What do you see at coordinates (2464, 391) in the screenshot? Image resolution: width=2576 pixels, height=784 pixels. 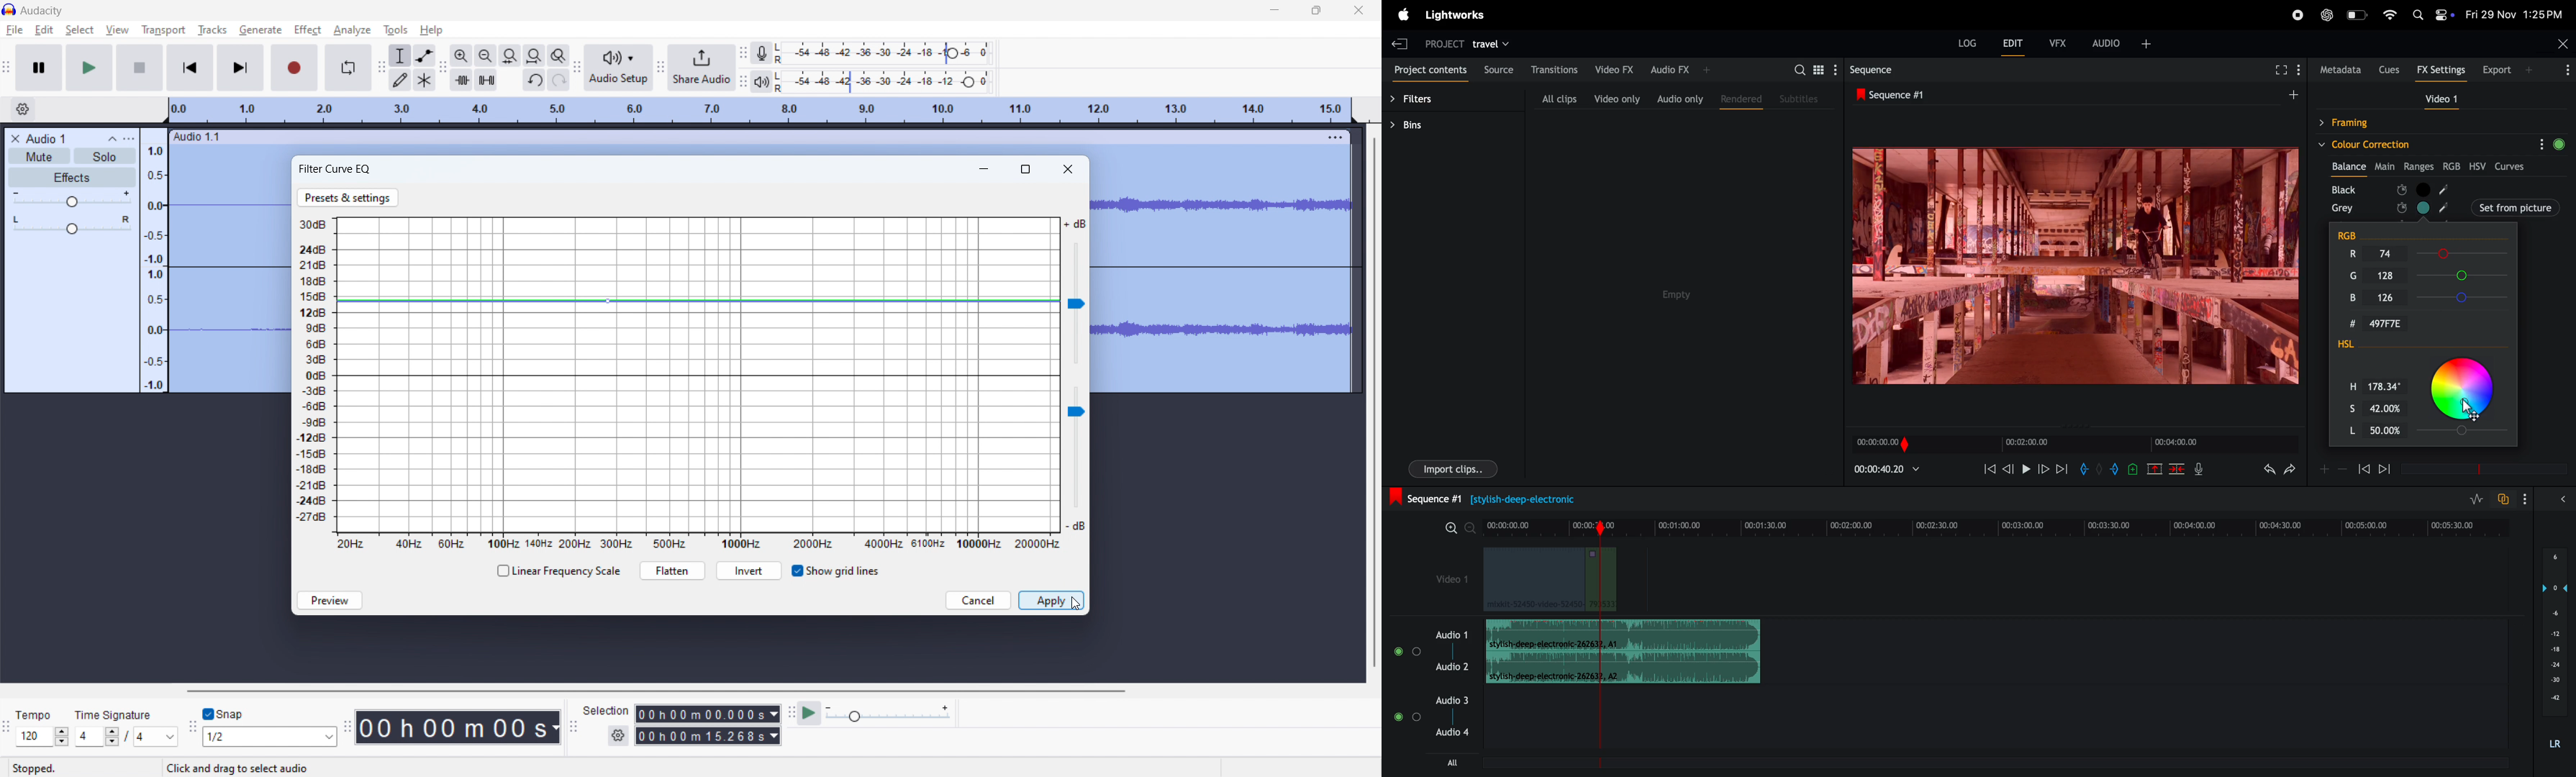 I see `Color Picker` at bounding box center [2464, 391].